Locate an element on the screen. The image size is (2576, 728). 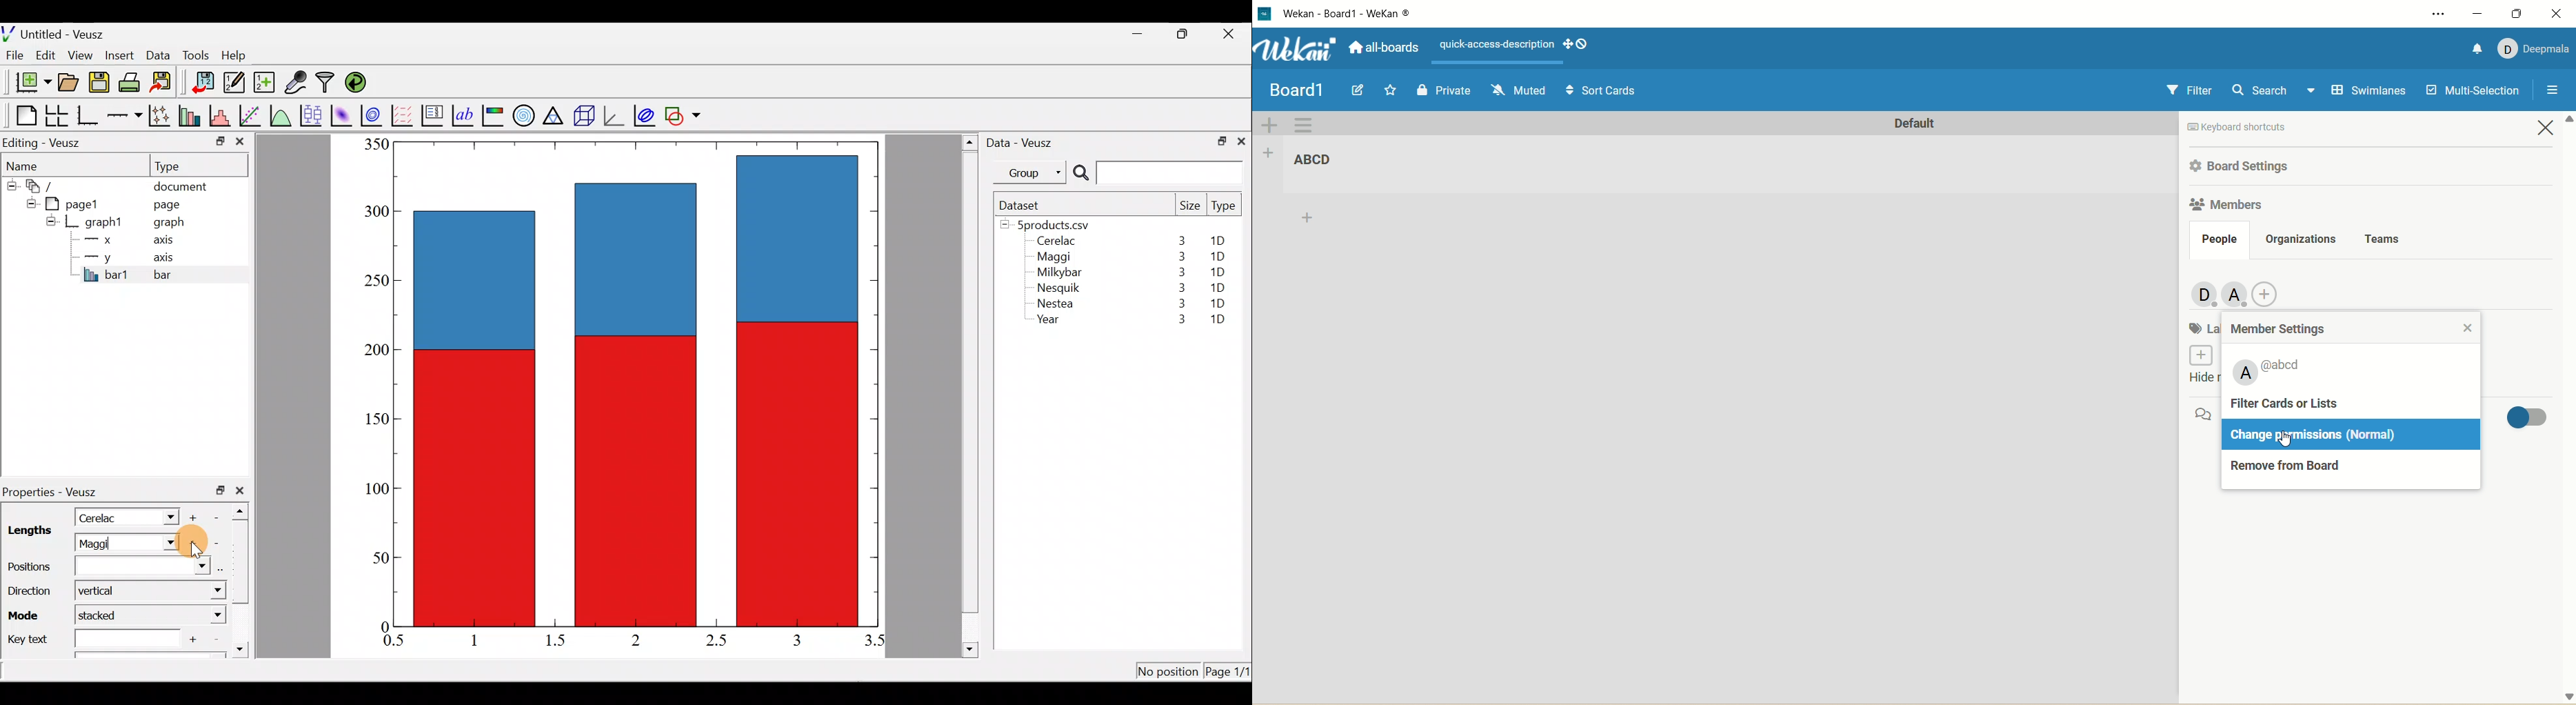
Properties - Veusz is located at coordinates (55, 492).